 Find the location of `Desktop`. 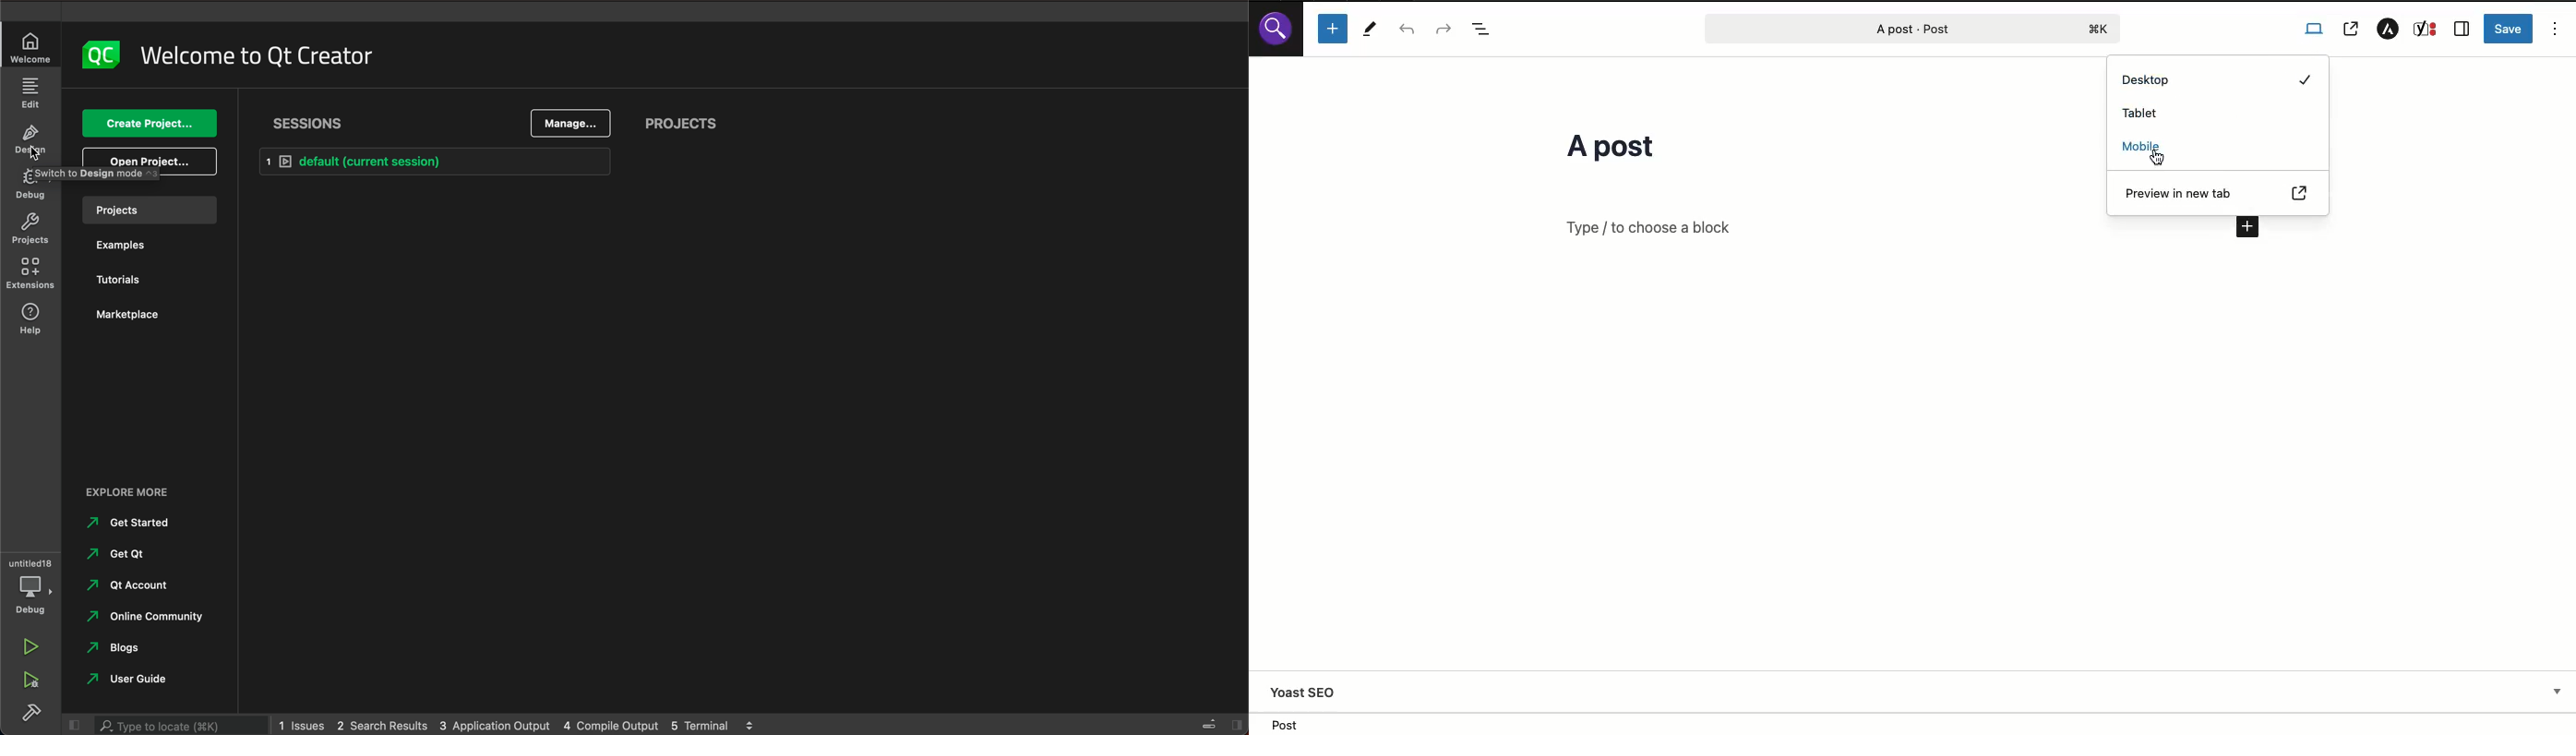

Desktop is located at coordinates (2219, 80).